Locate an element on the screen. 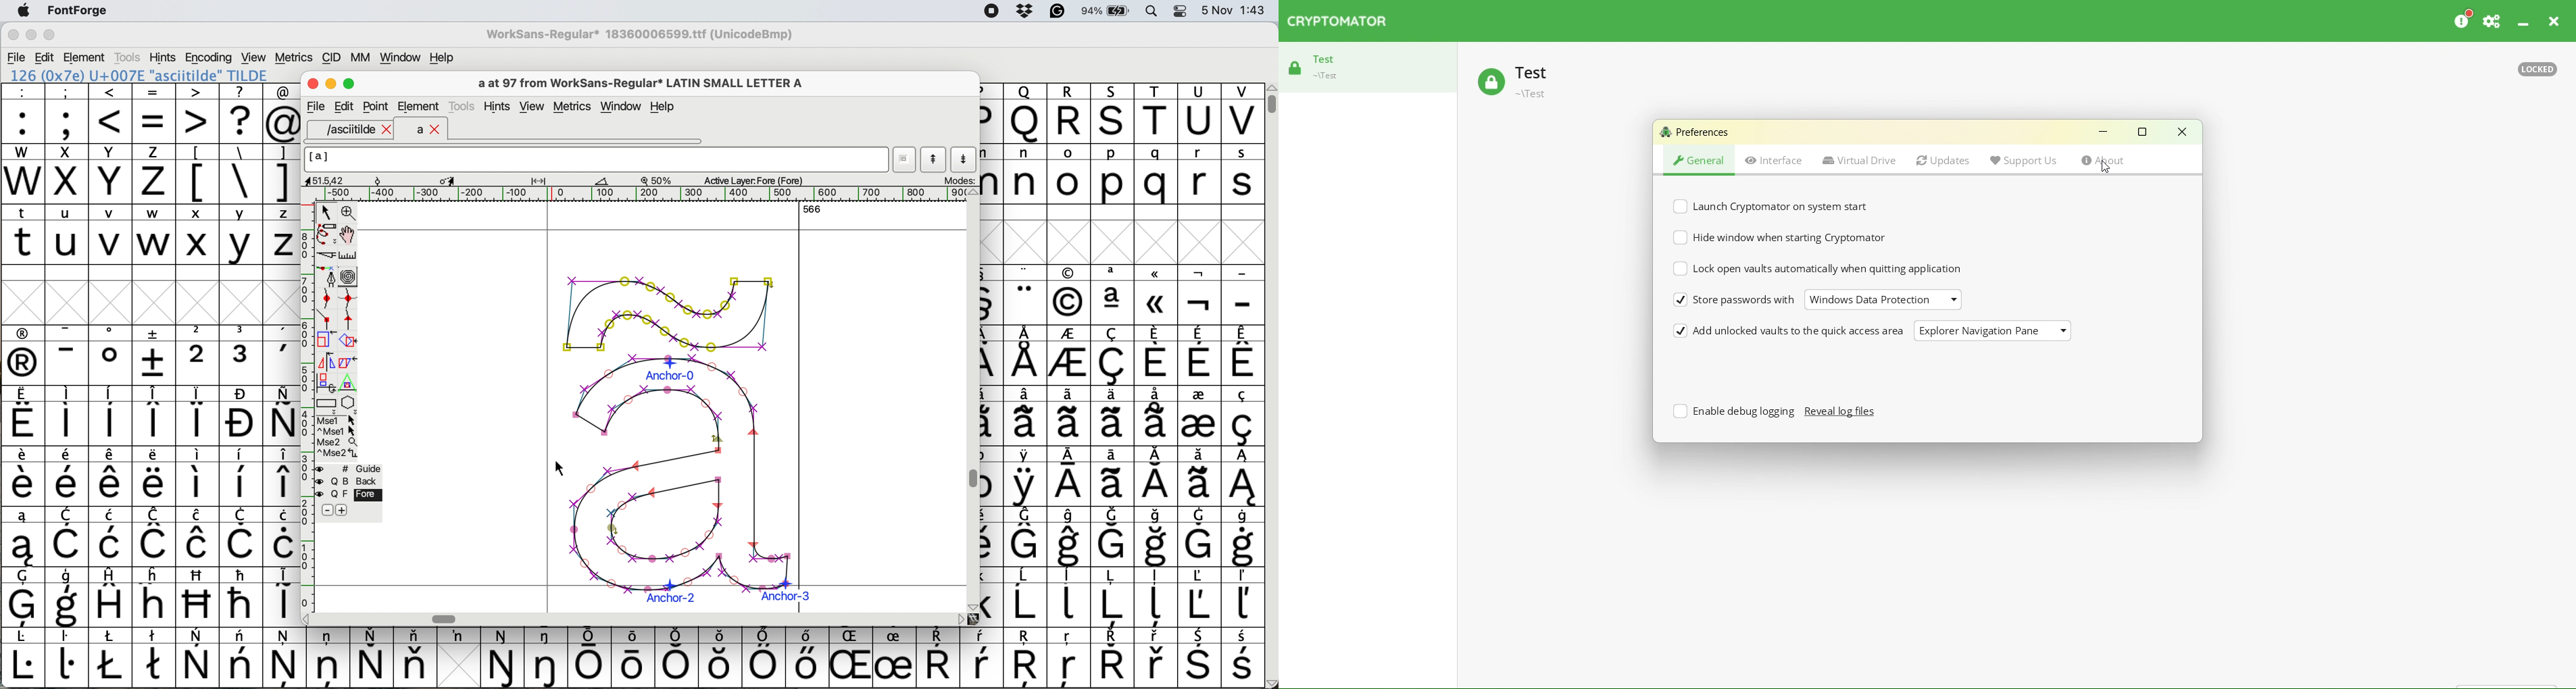 The width and height of the screenshot is (2576, 700). Test is located at coordinates (1322, 67).